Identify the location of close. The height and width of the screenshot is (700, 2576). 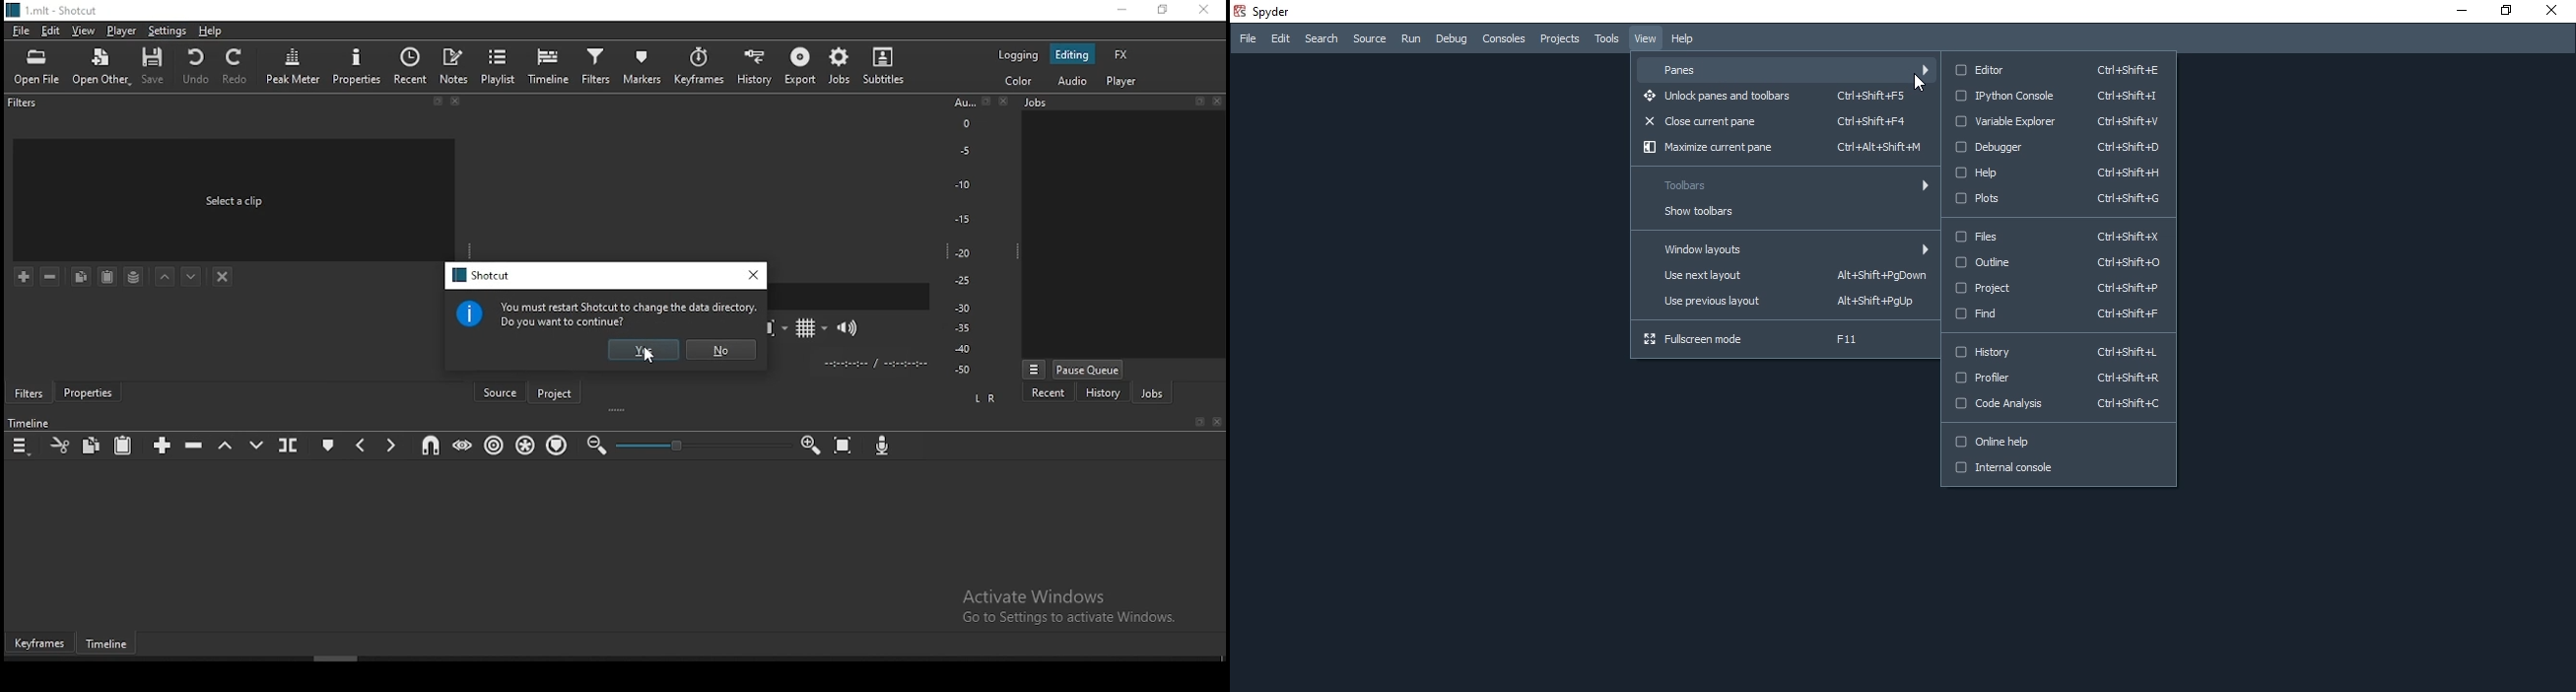
(1008, 102).